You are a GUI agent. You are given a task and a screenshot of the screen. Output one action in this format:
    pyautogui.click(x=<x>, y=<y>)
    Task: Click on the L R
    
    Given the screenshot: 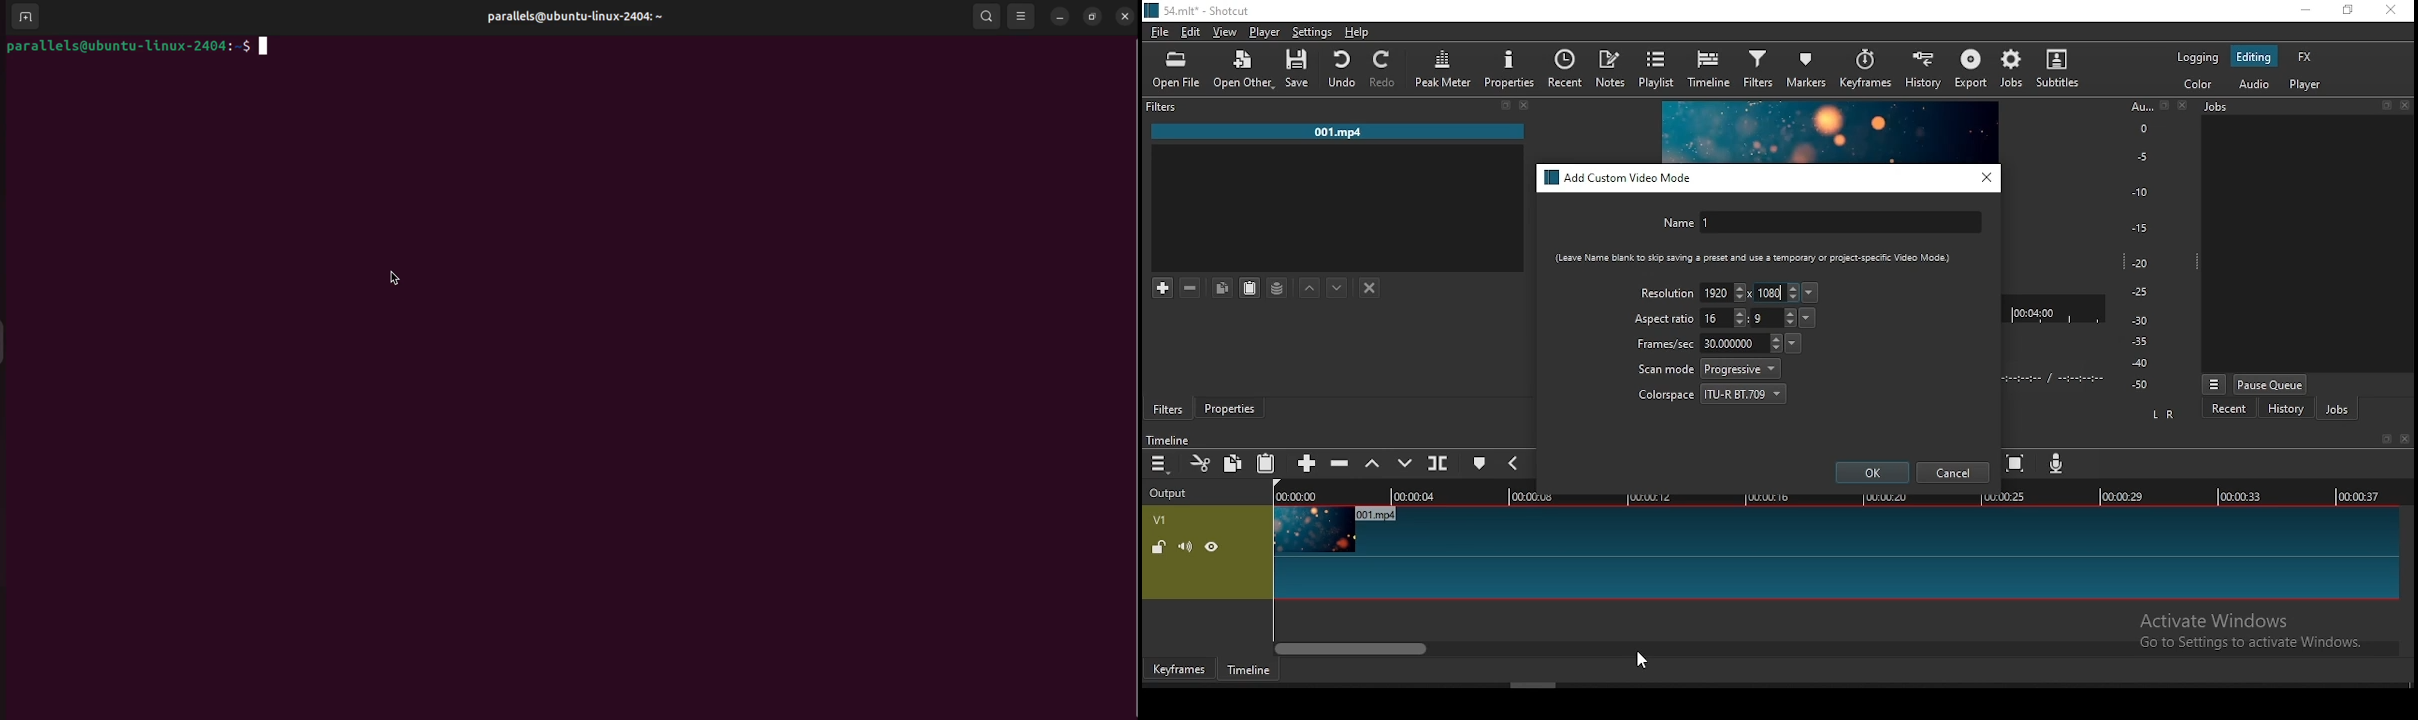 What is the action you would take?
    pyautogui.click(x=2165, y=415)
    